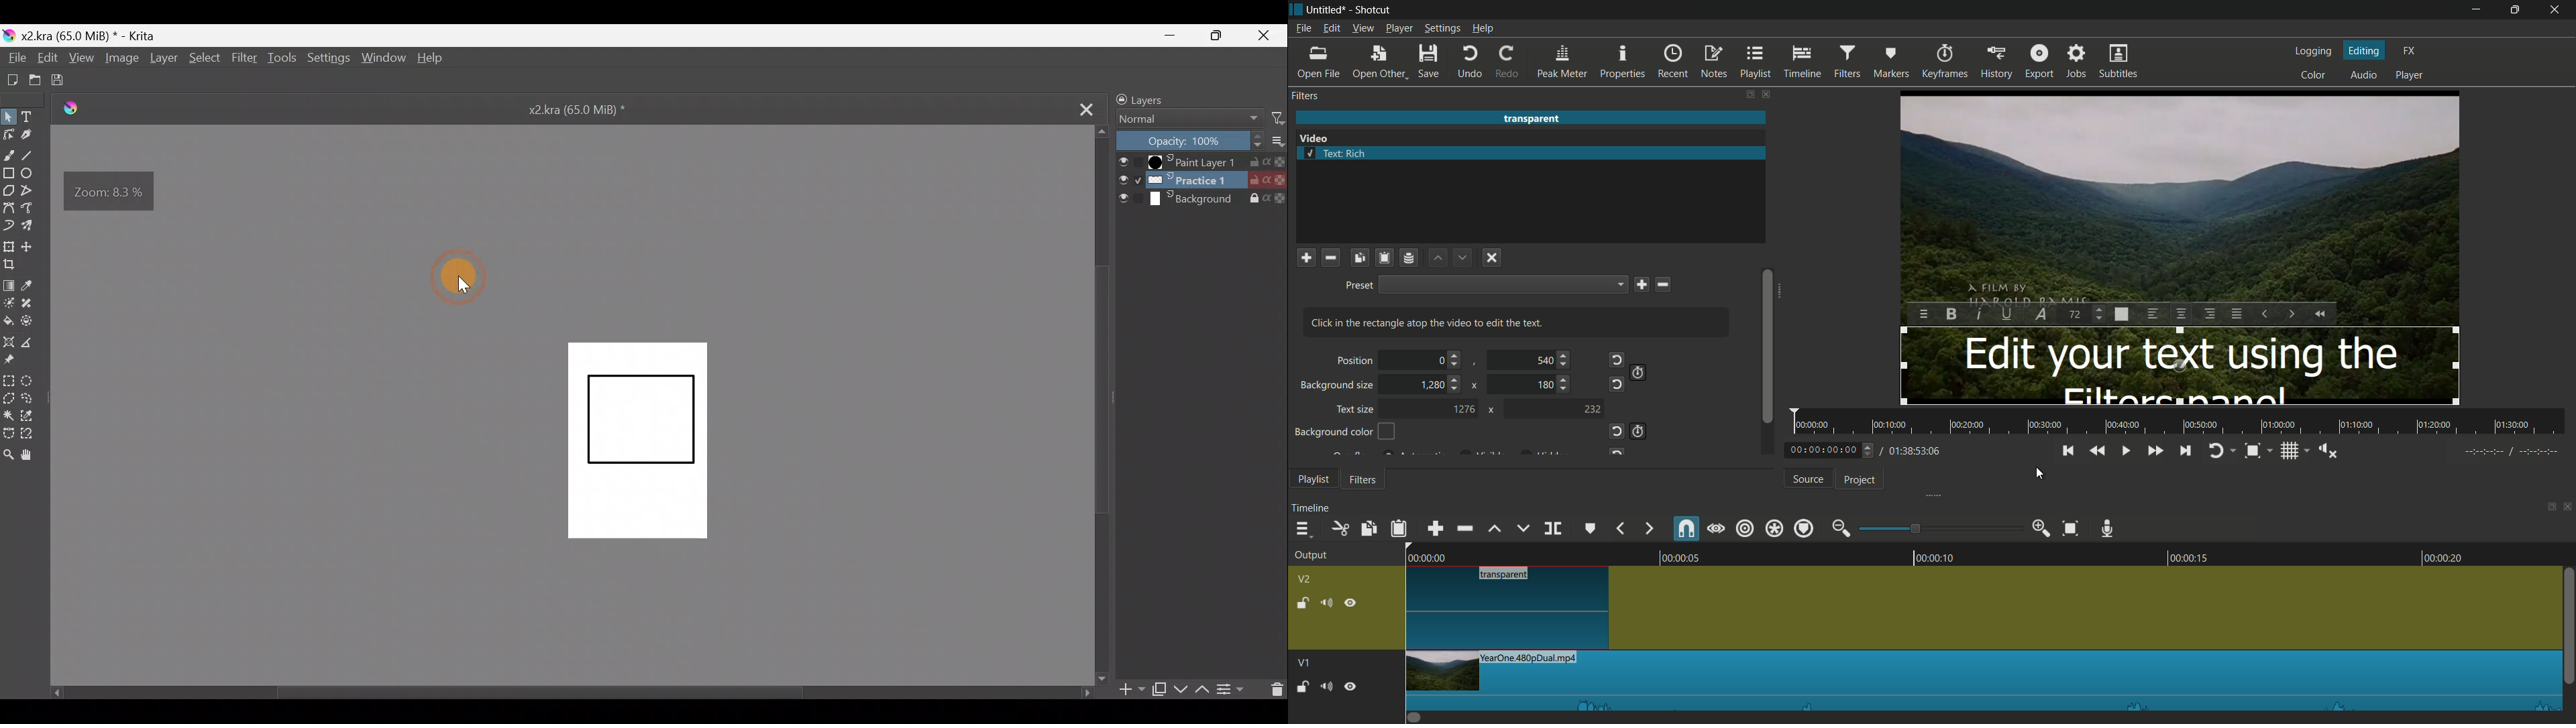  Describe the element at coordinates (1442, 28) in the screenshot. I see `settings menu` at that location.